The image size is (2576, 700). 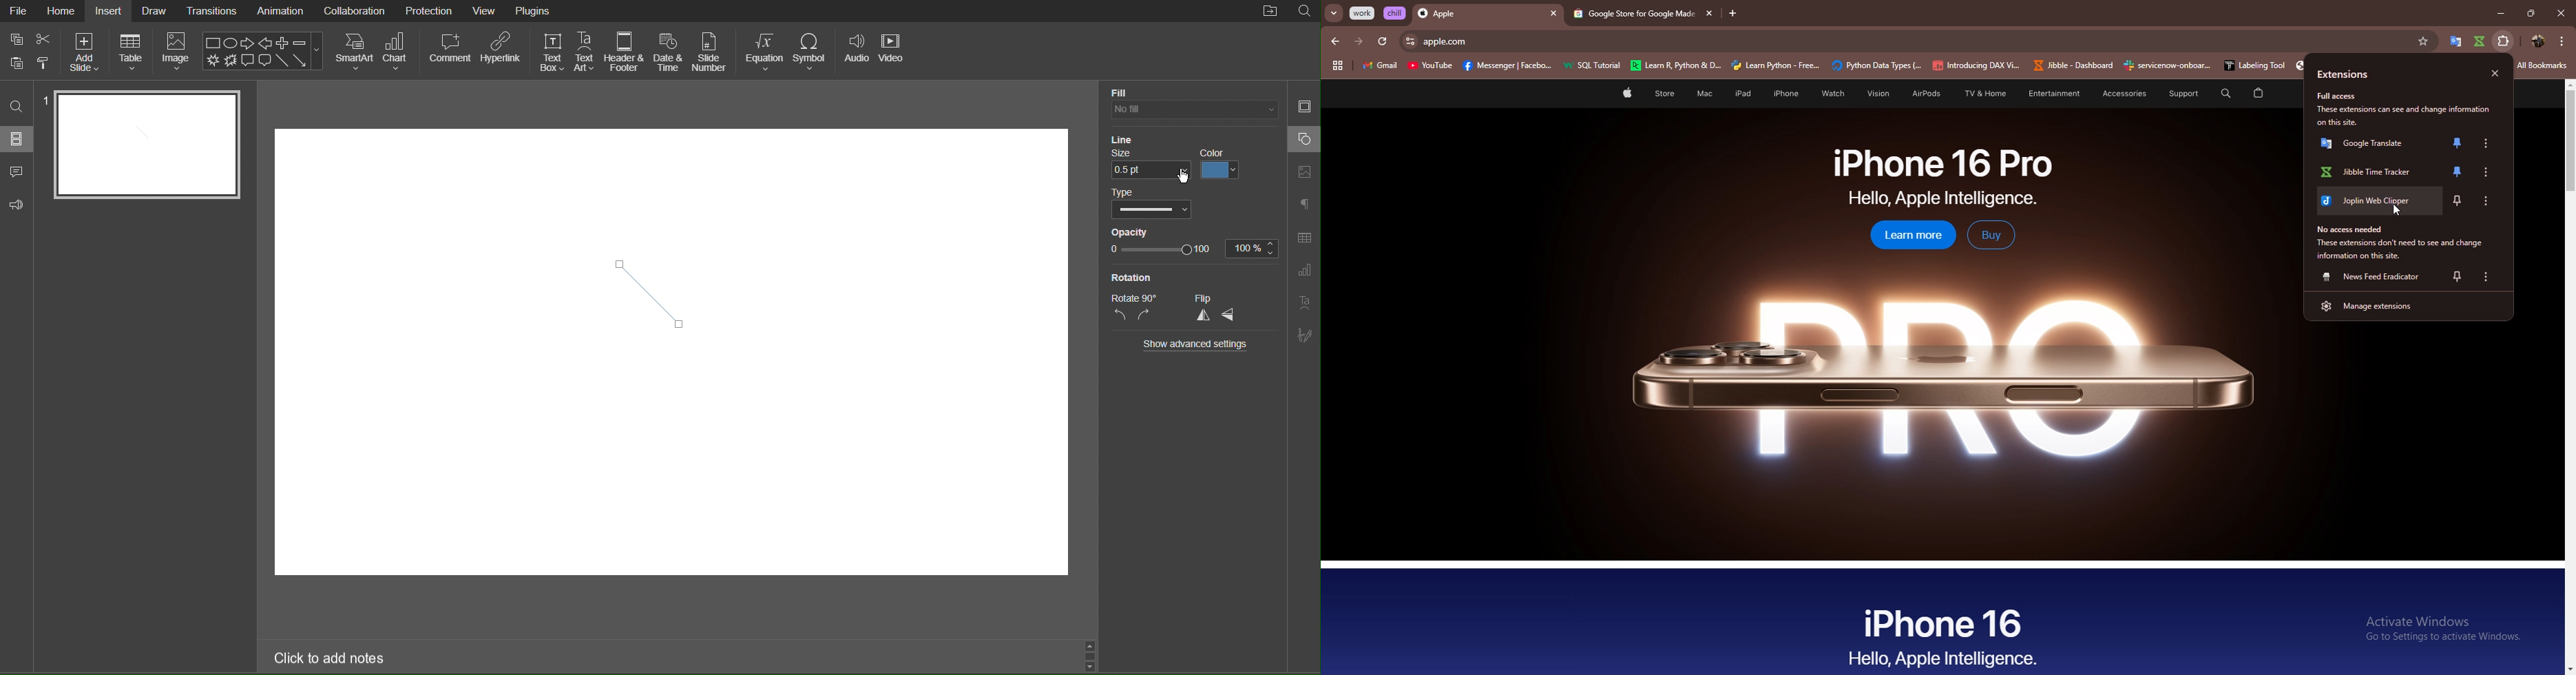 What do you see at coordinates (1906, 236) in the screenshot?
I see `Lean more` at bounding box center [1906, 236].